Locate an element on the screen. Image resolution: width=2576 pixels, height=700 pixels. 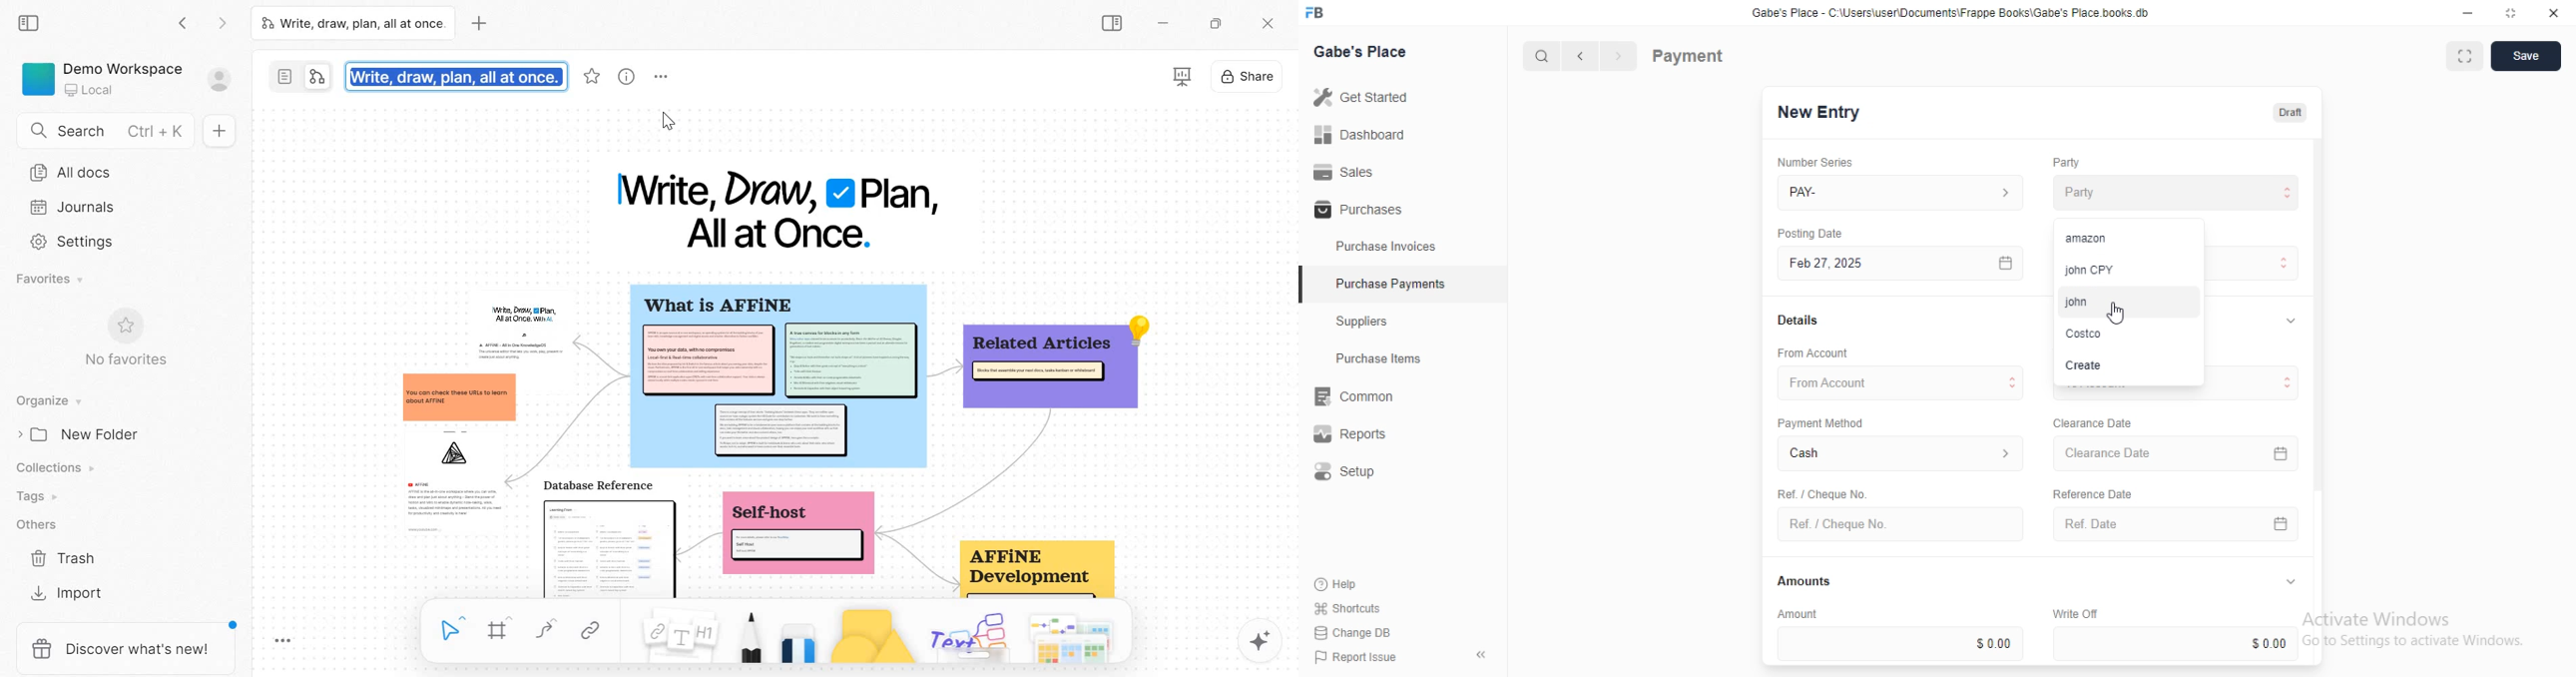
‘Payment Method is located at coordinates (1819, 422).